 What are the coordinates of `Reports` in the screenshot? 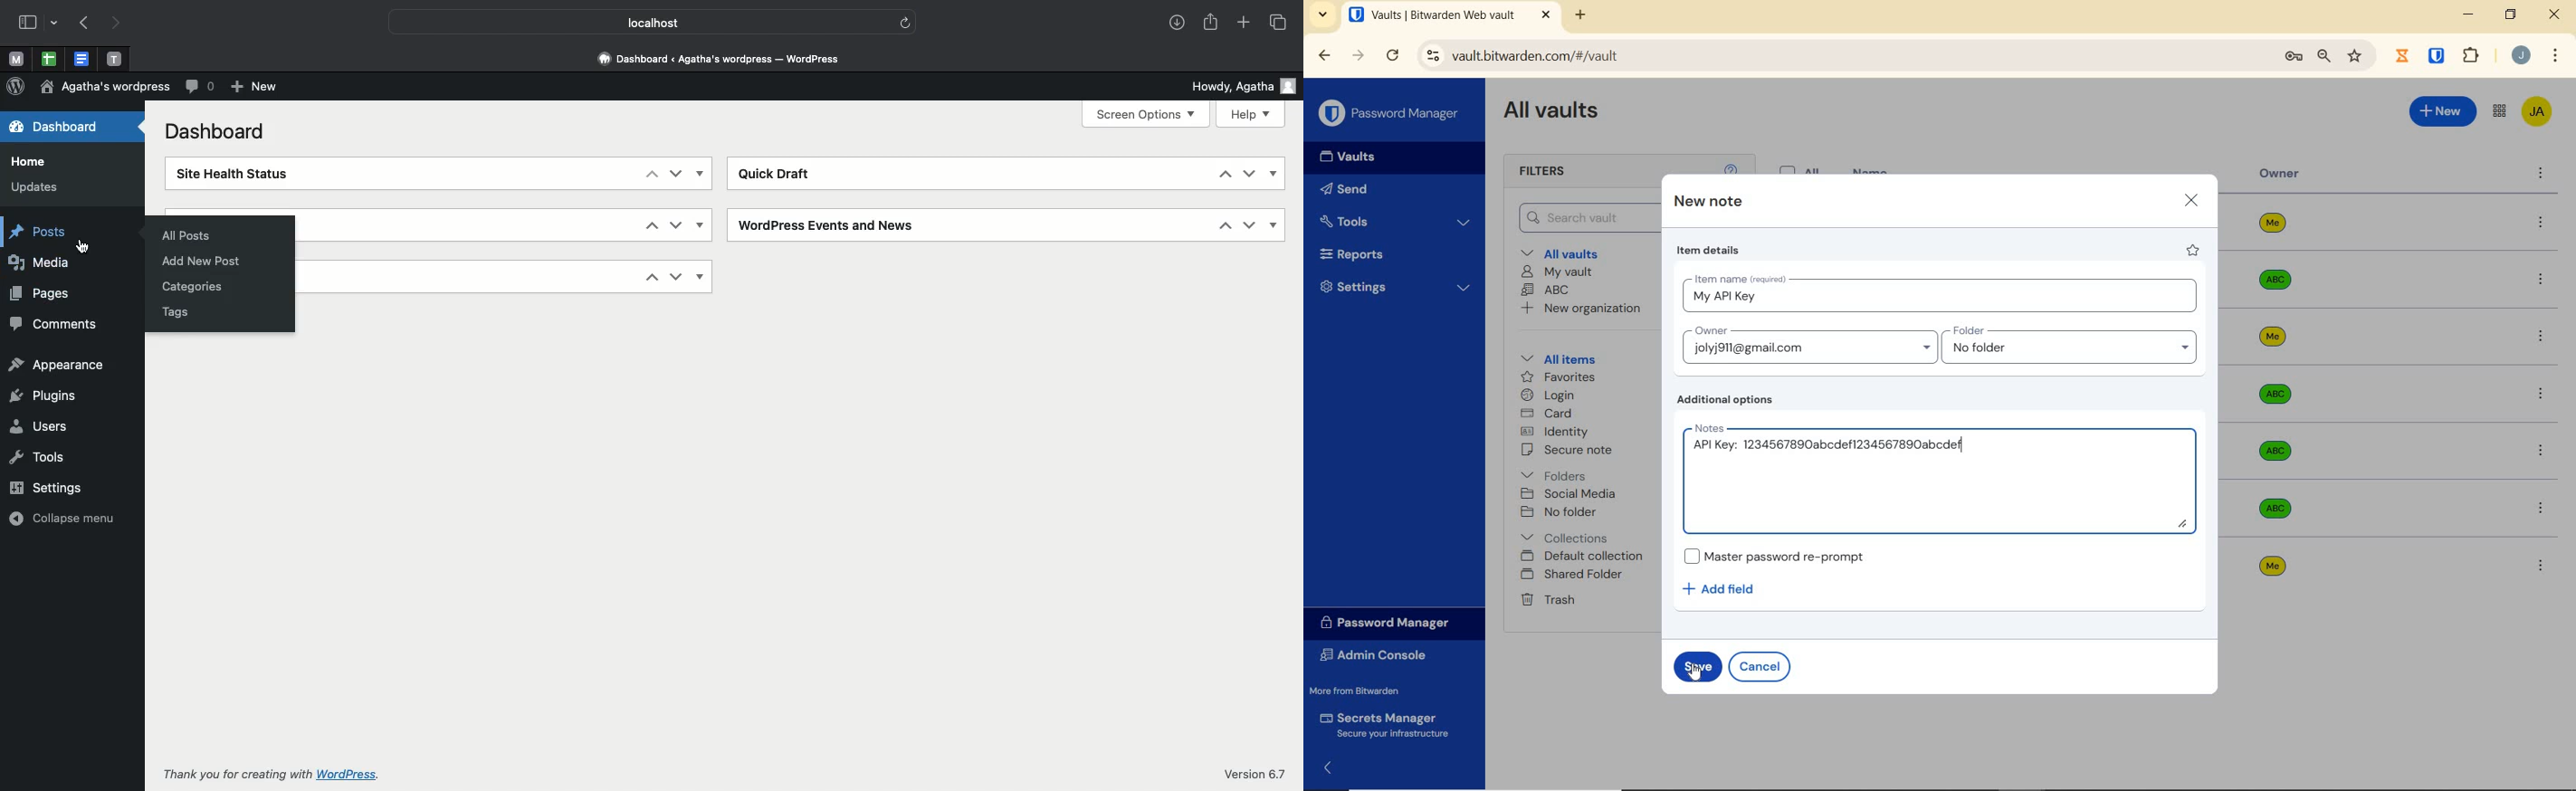 It's located at (1390, 255).